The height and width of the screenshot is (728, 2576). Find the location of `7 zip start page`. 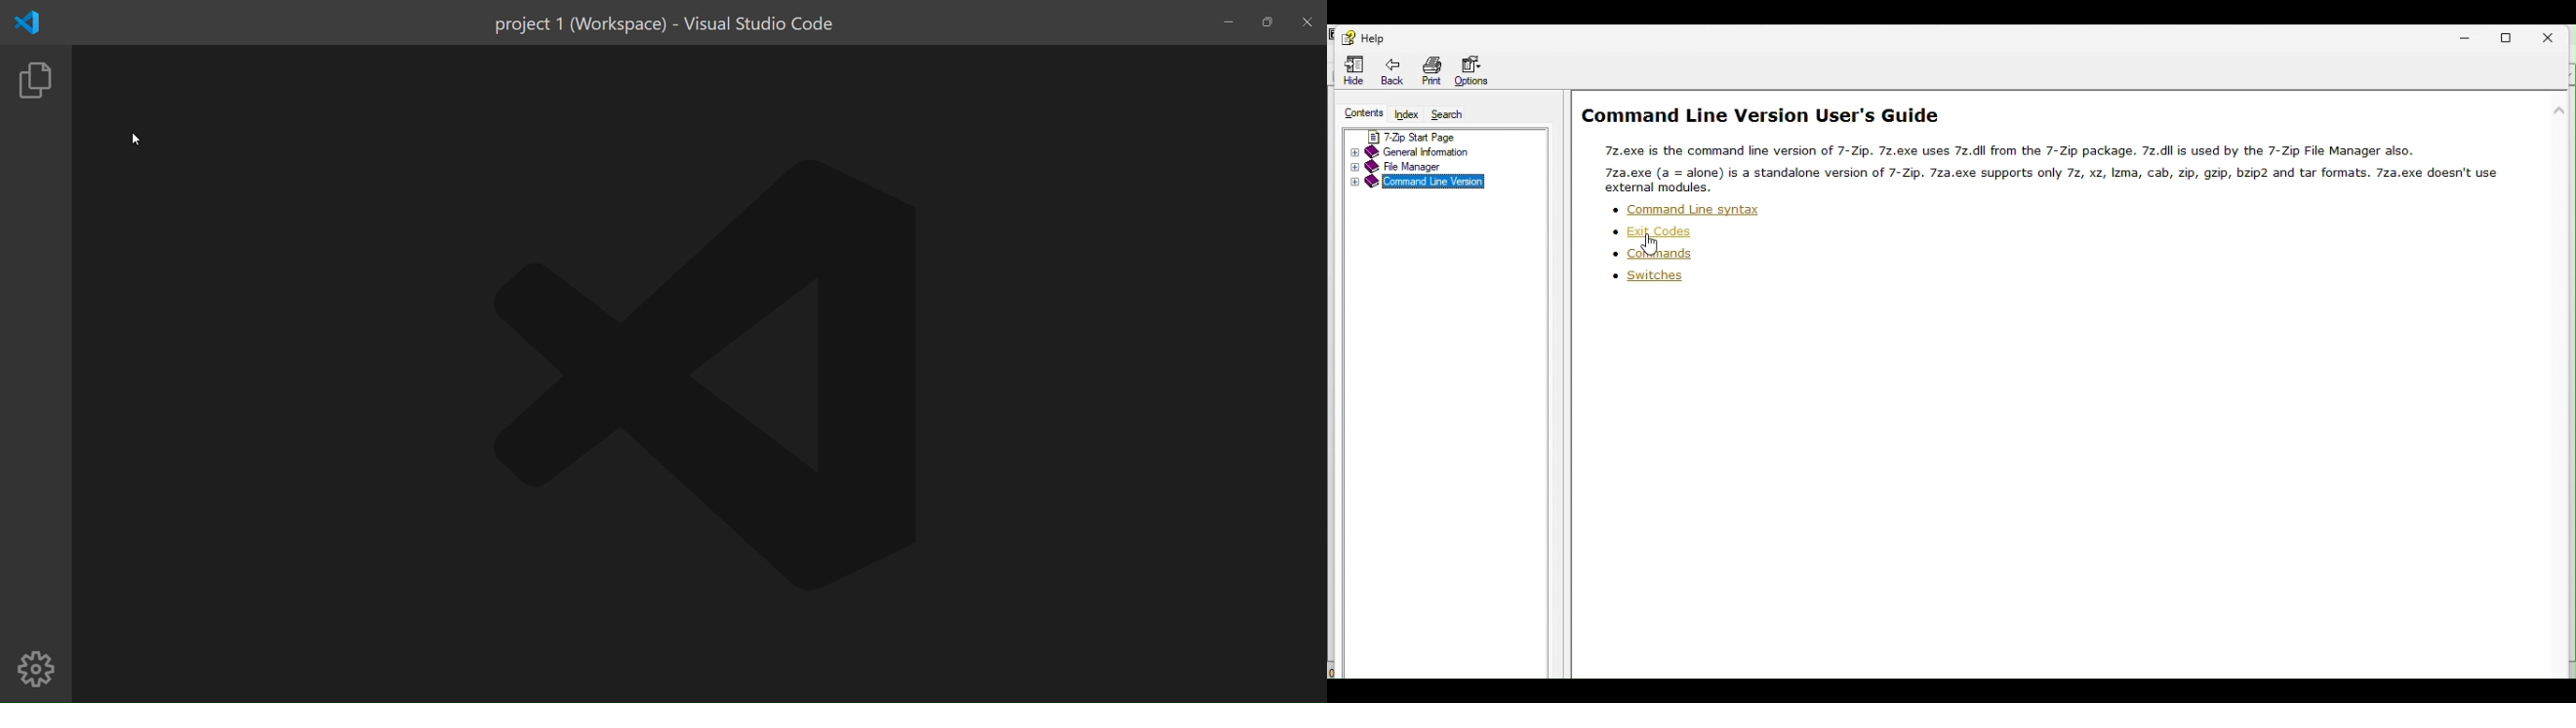

7 zip start page is located at coordinates (1428, 135).